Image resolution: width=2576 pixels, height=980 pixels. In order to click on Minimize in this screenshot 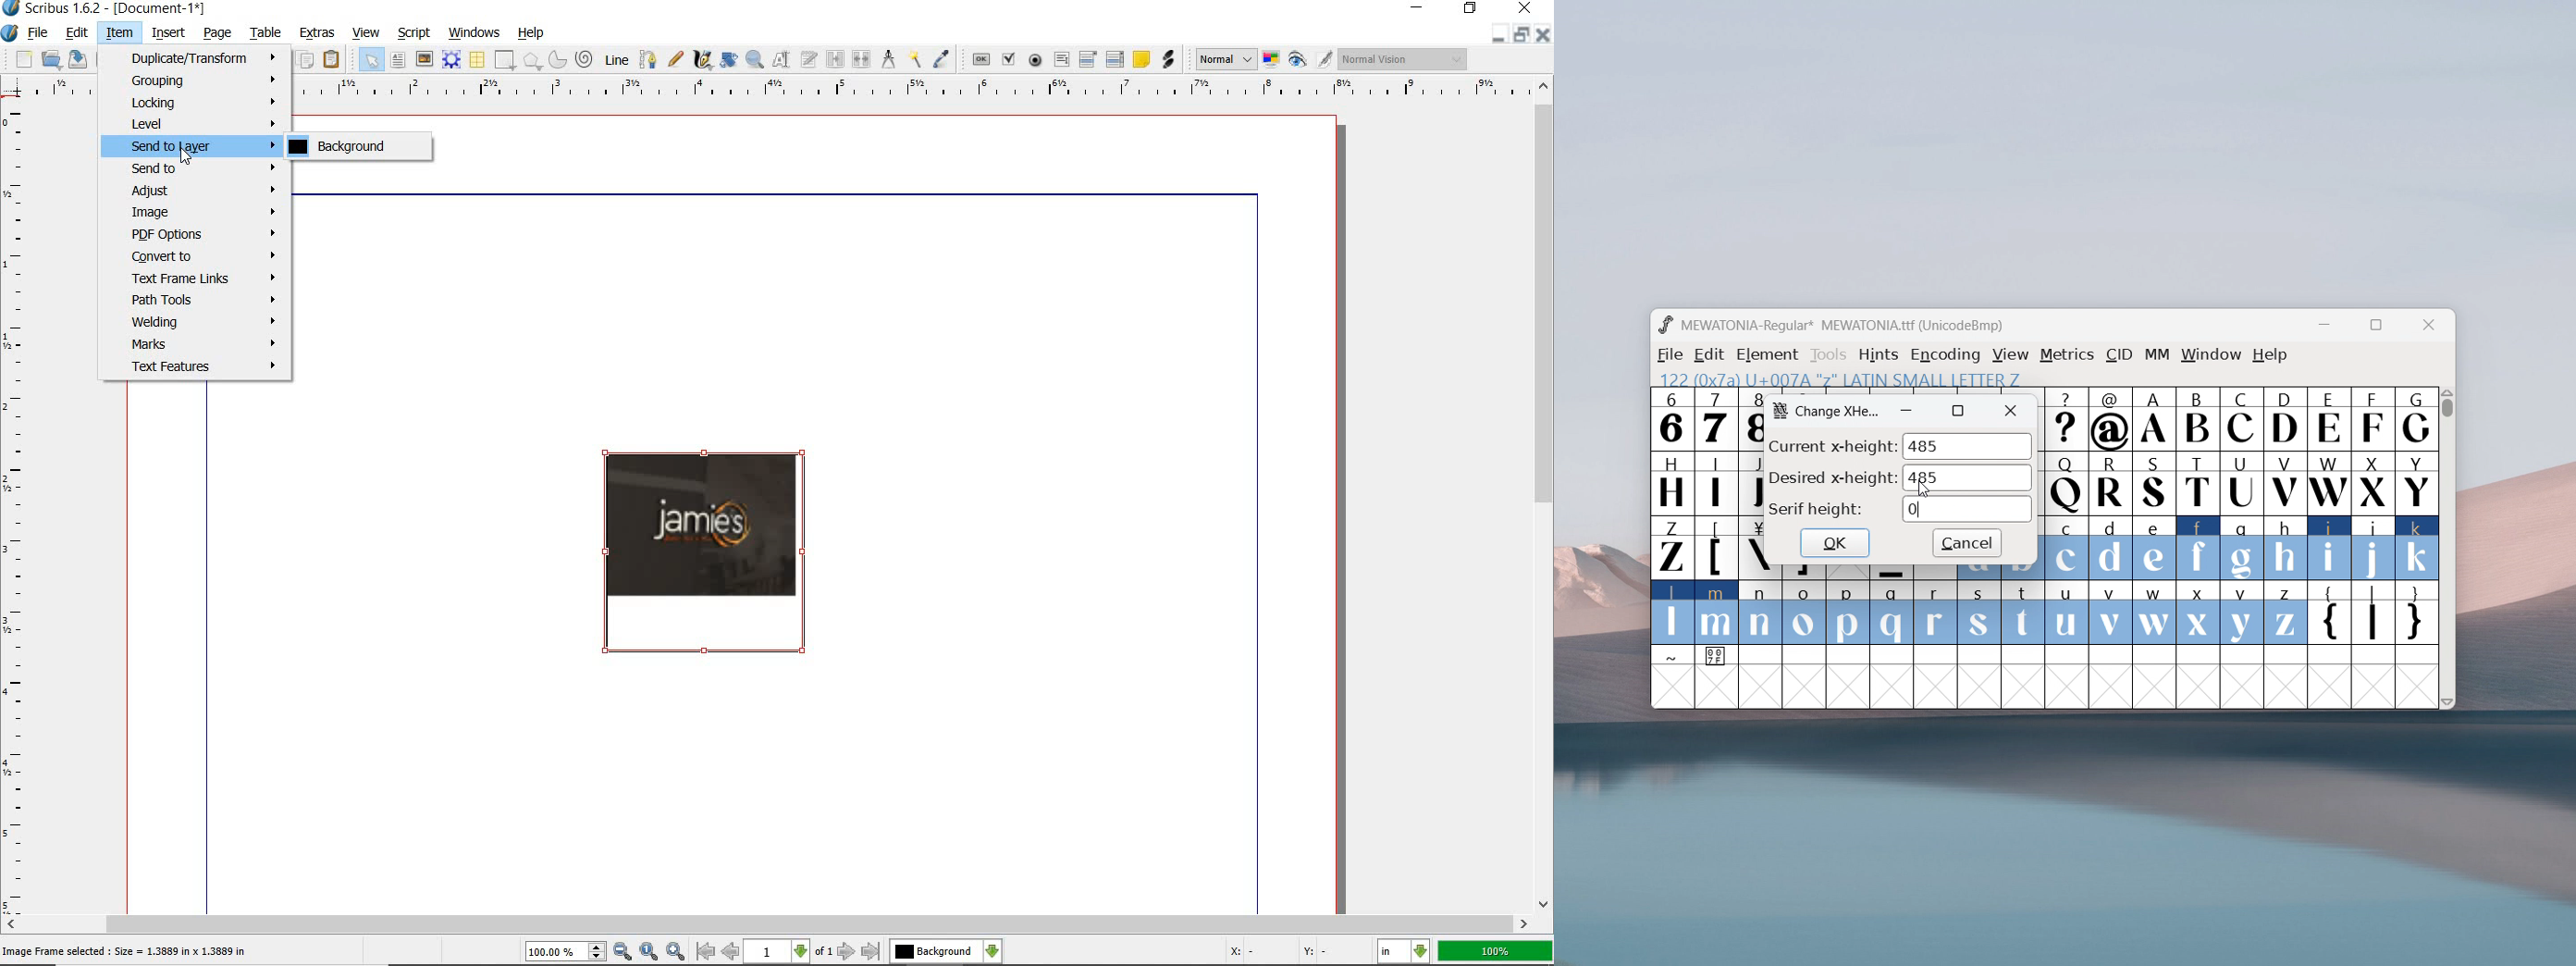, I will do `click(1519, 34)`.